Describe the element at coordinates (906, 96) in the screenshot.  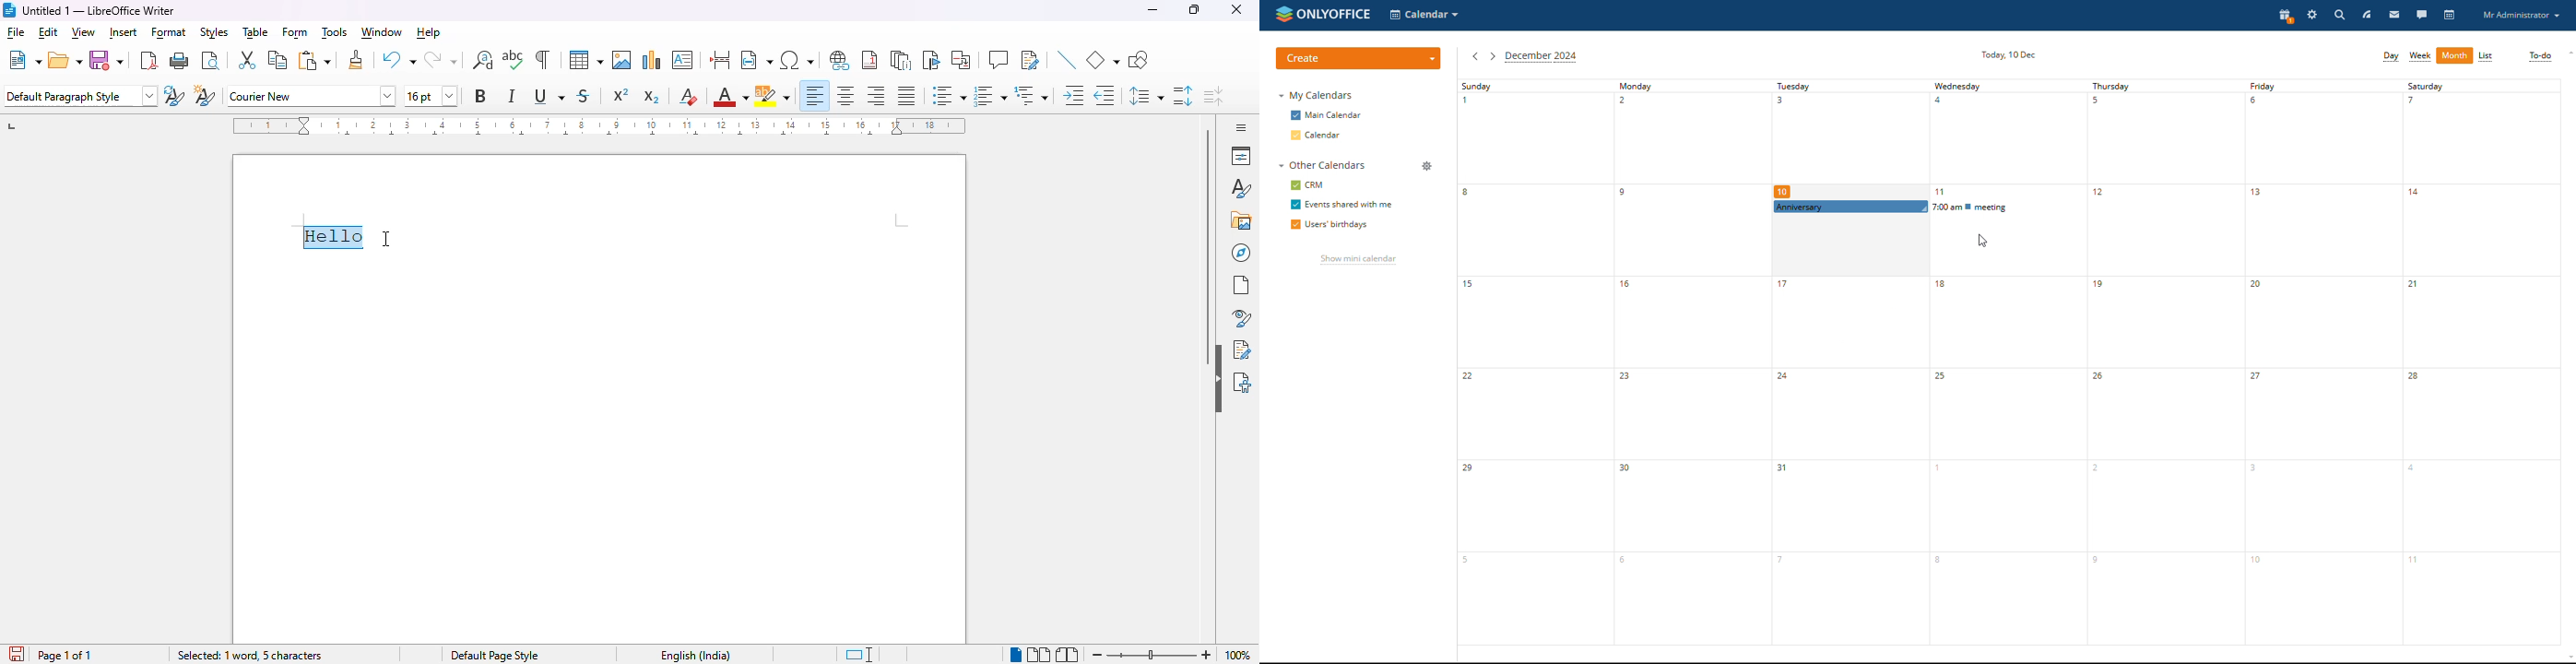
I see `justified` at that location.